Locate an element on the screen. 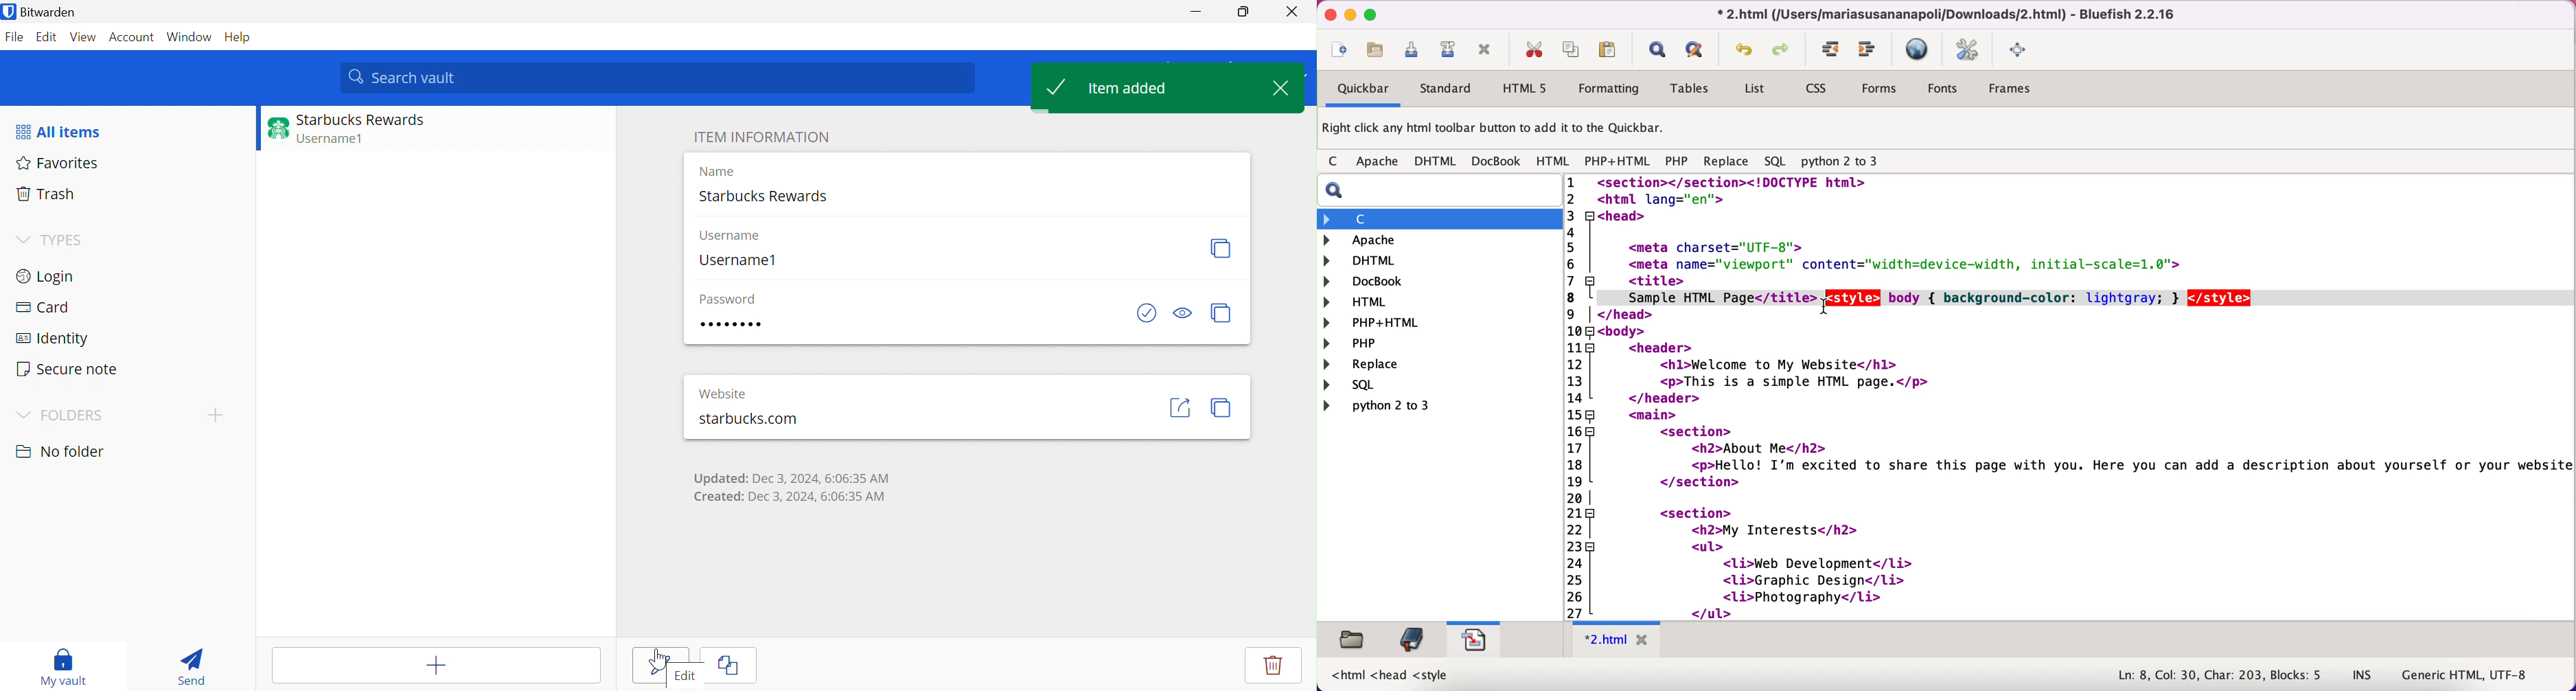  Starbucks Rewards is located at coordinates (359, 120).